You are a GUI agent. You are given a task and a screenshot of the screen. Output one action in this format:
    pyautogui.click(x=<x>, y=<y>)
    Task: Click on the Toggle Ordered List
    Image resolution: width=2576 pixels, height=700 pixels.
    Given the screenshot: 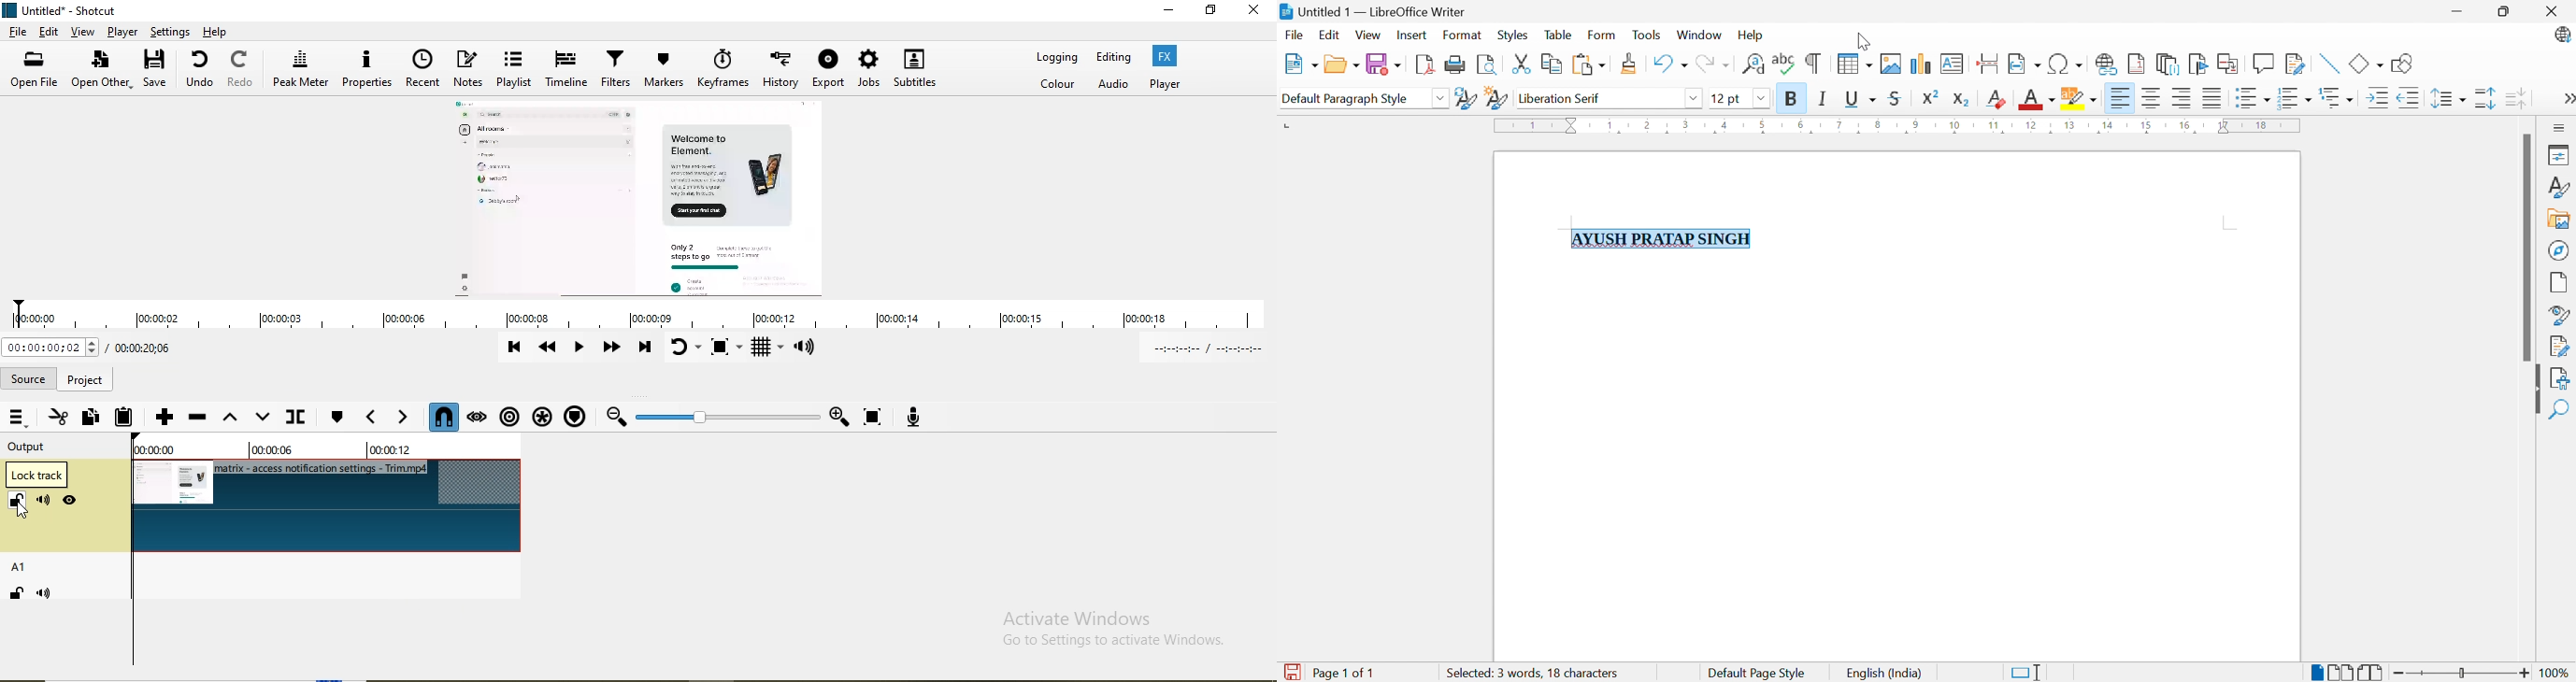 What is the action you would take?
    pyautogui.click(x=2296, y=97)
    